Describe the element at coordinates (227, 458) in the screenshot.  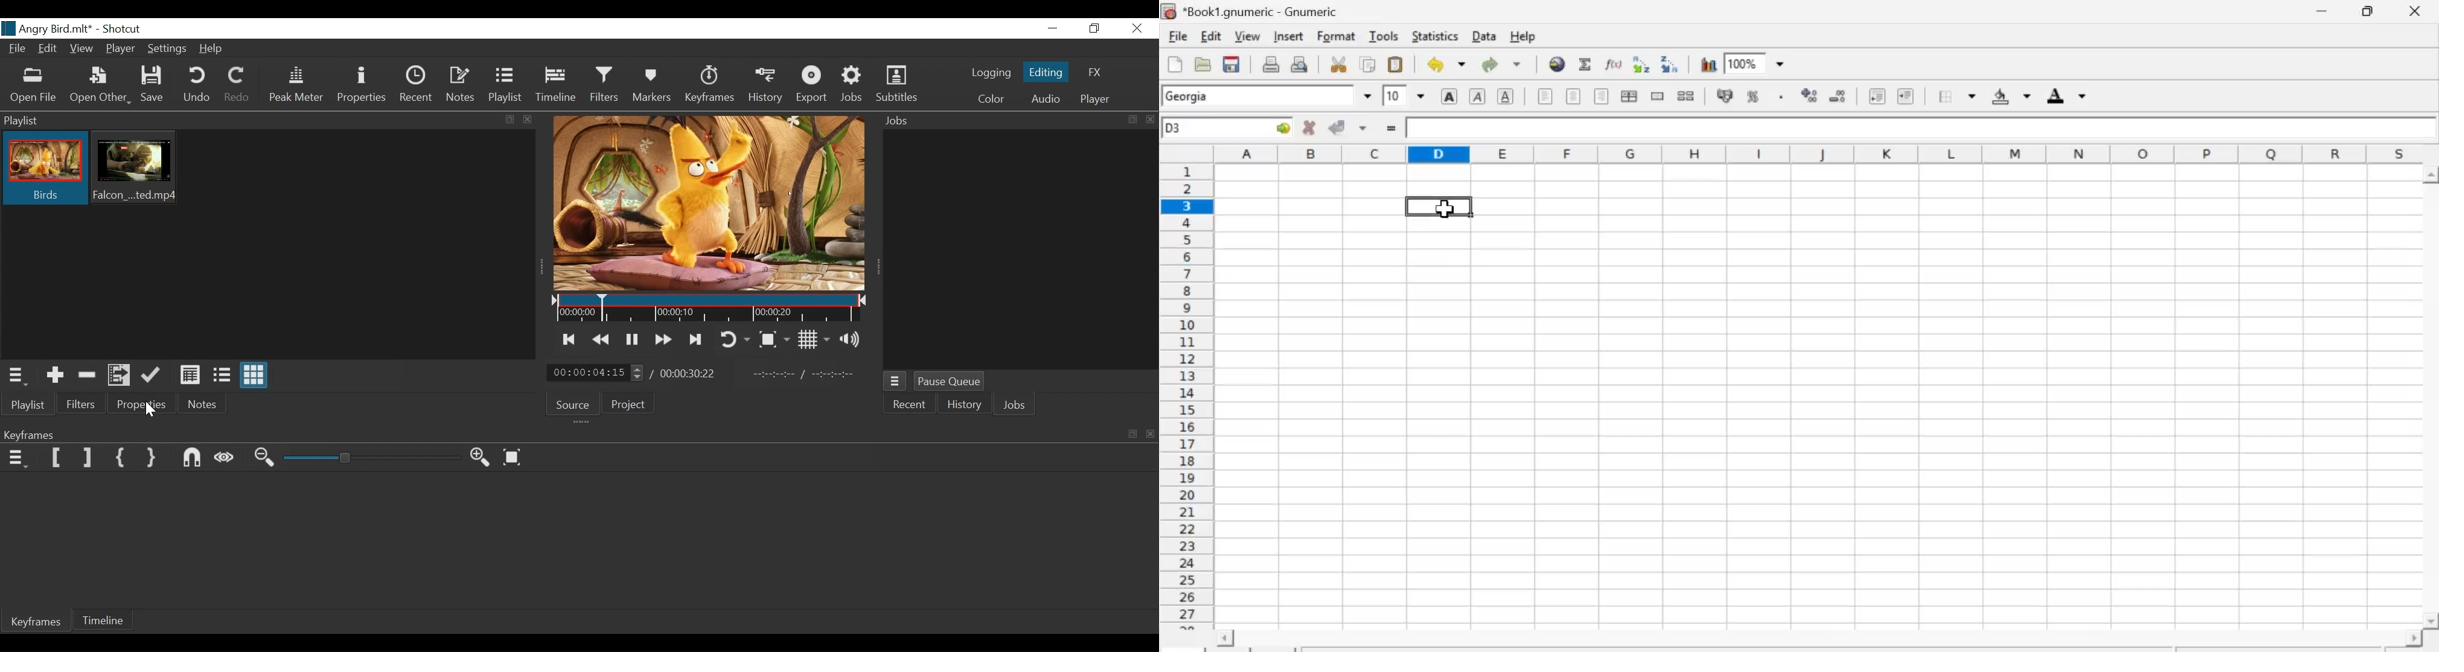
I see `Scrub while dragging` at that location.